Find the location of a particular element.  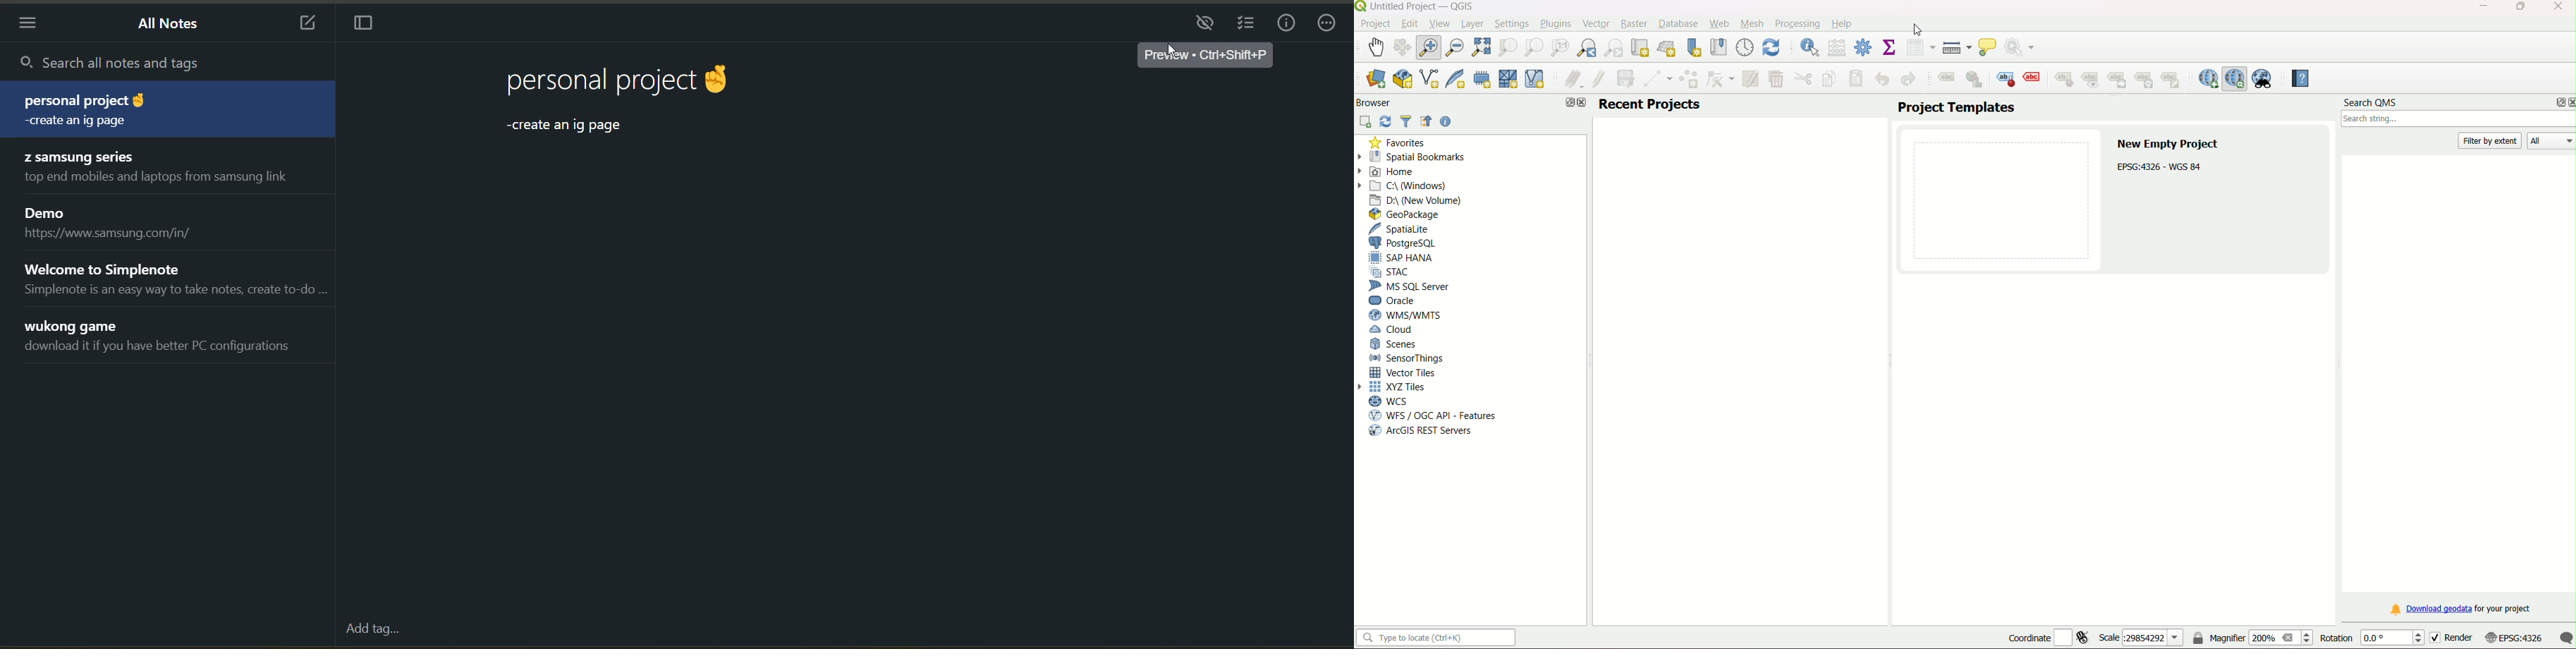

temporal controller panel is located at coordinates (1745, 47).